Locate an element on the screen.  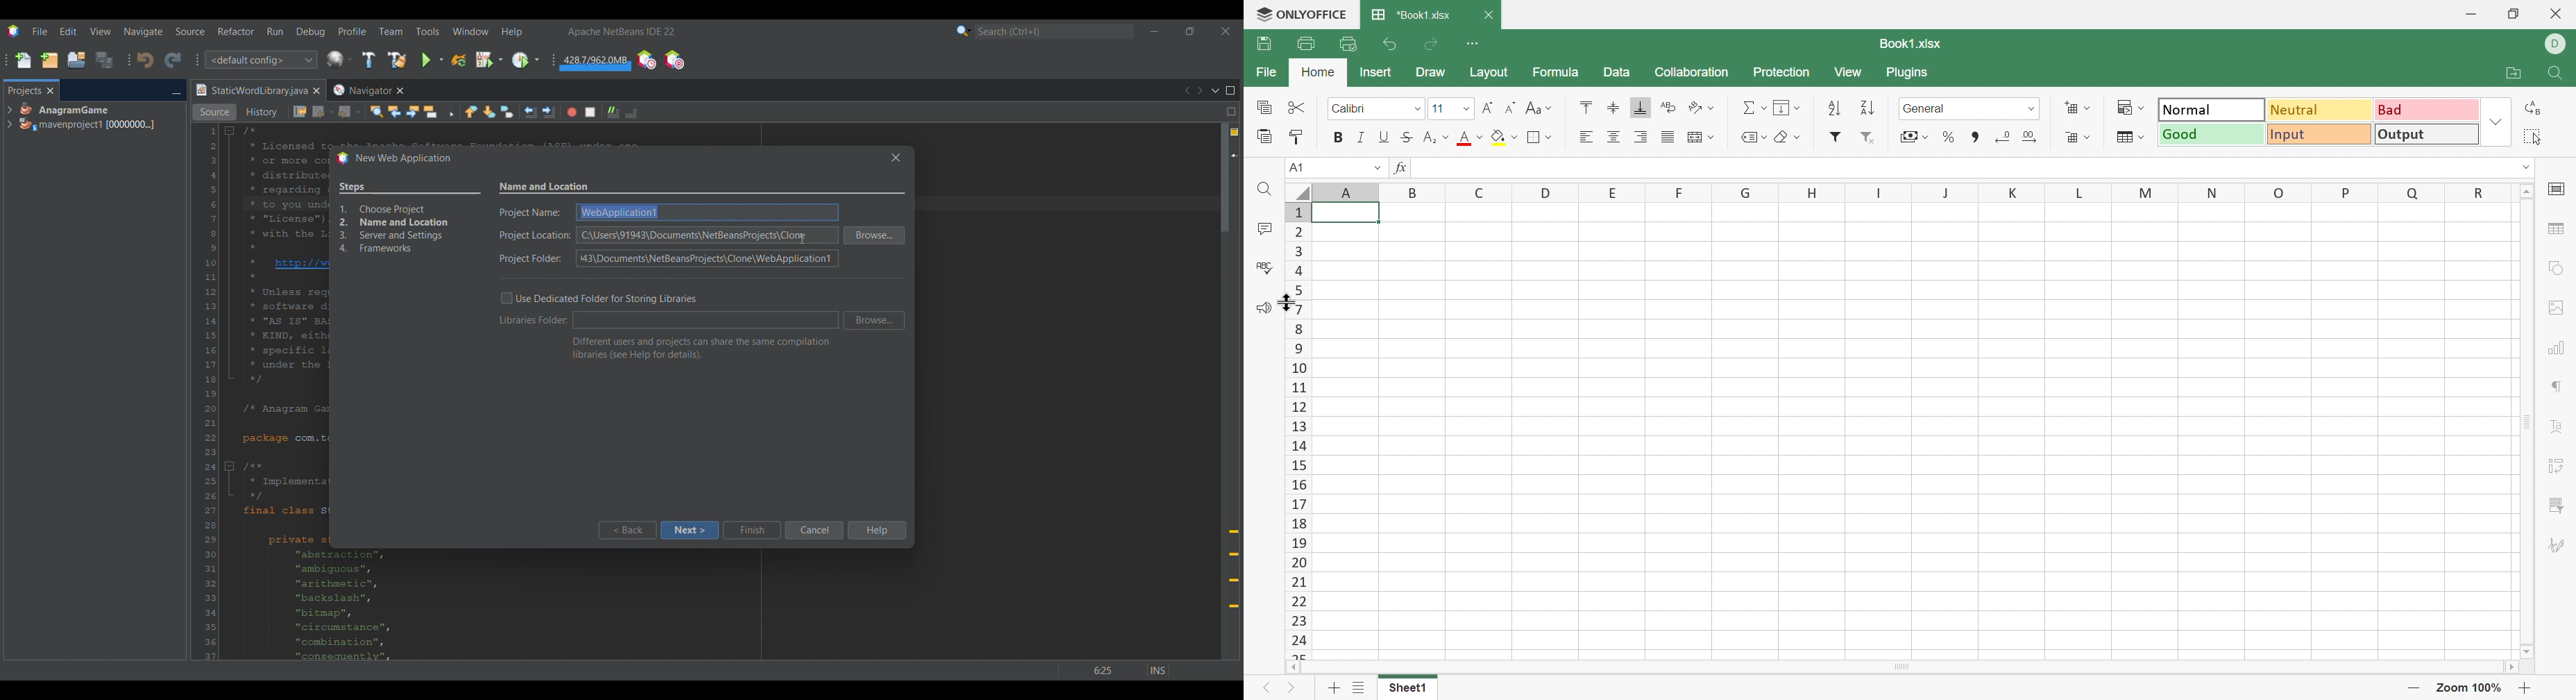
Protection is located at coordinates (1781, 69).